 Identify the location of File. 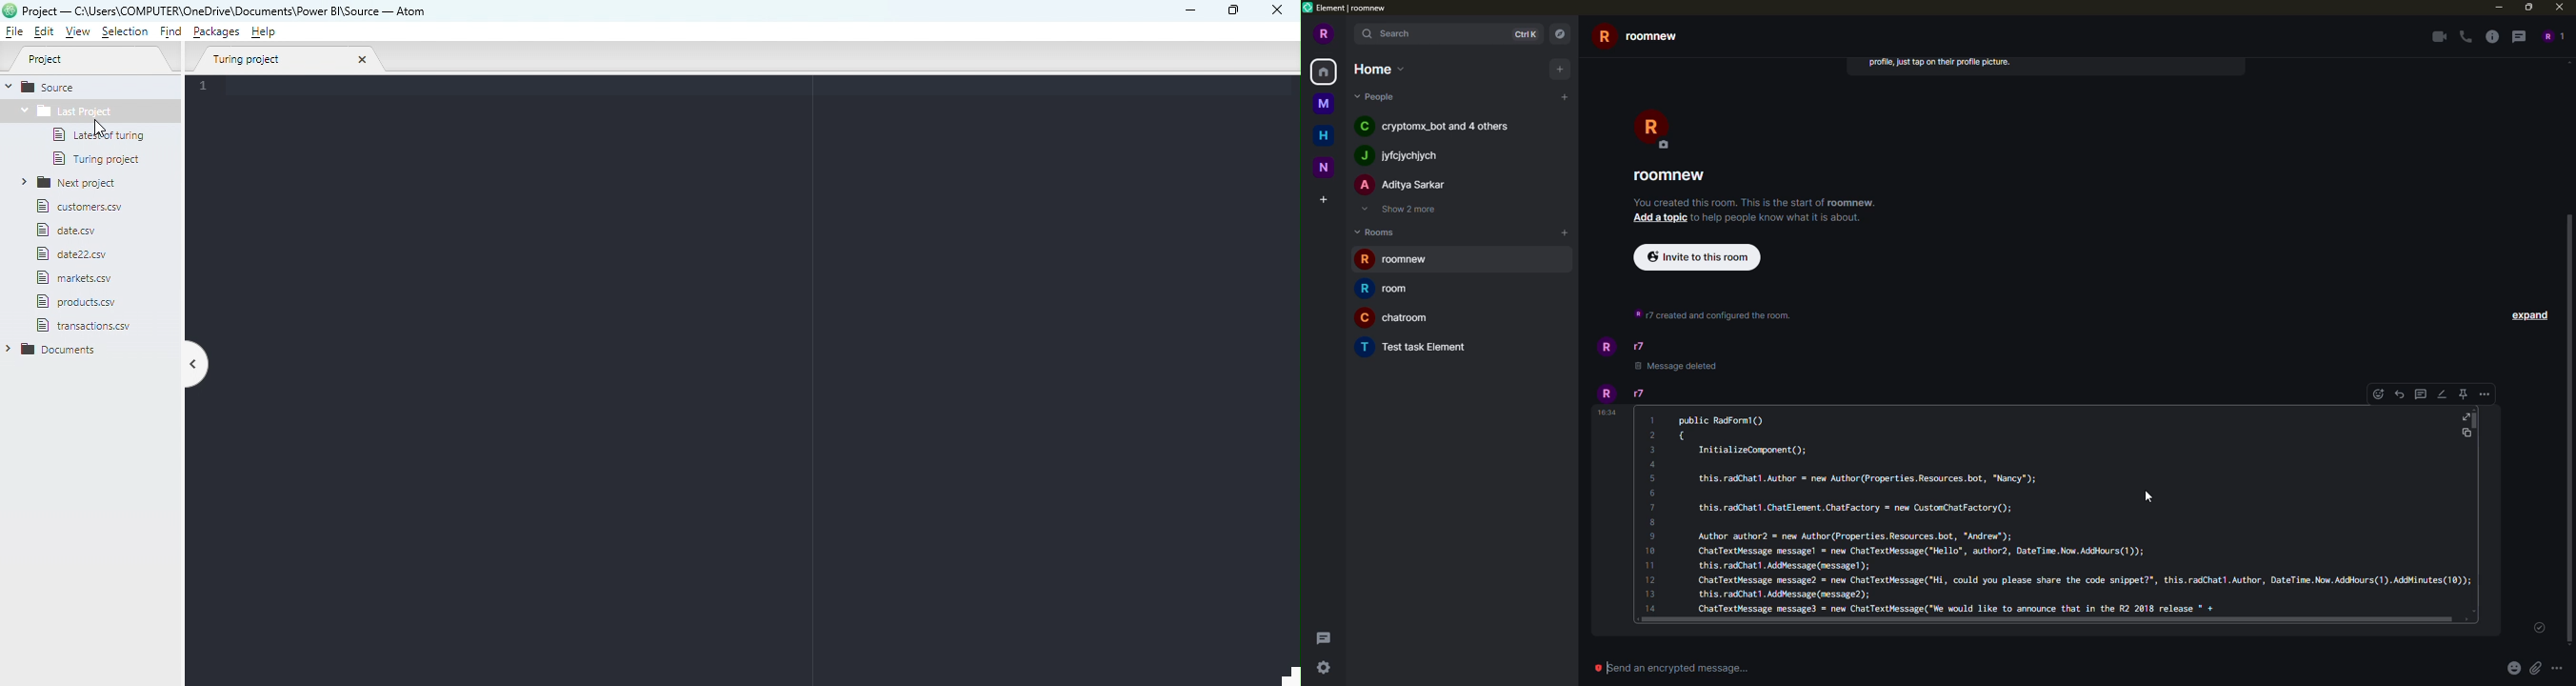
(77, 300).